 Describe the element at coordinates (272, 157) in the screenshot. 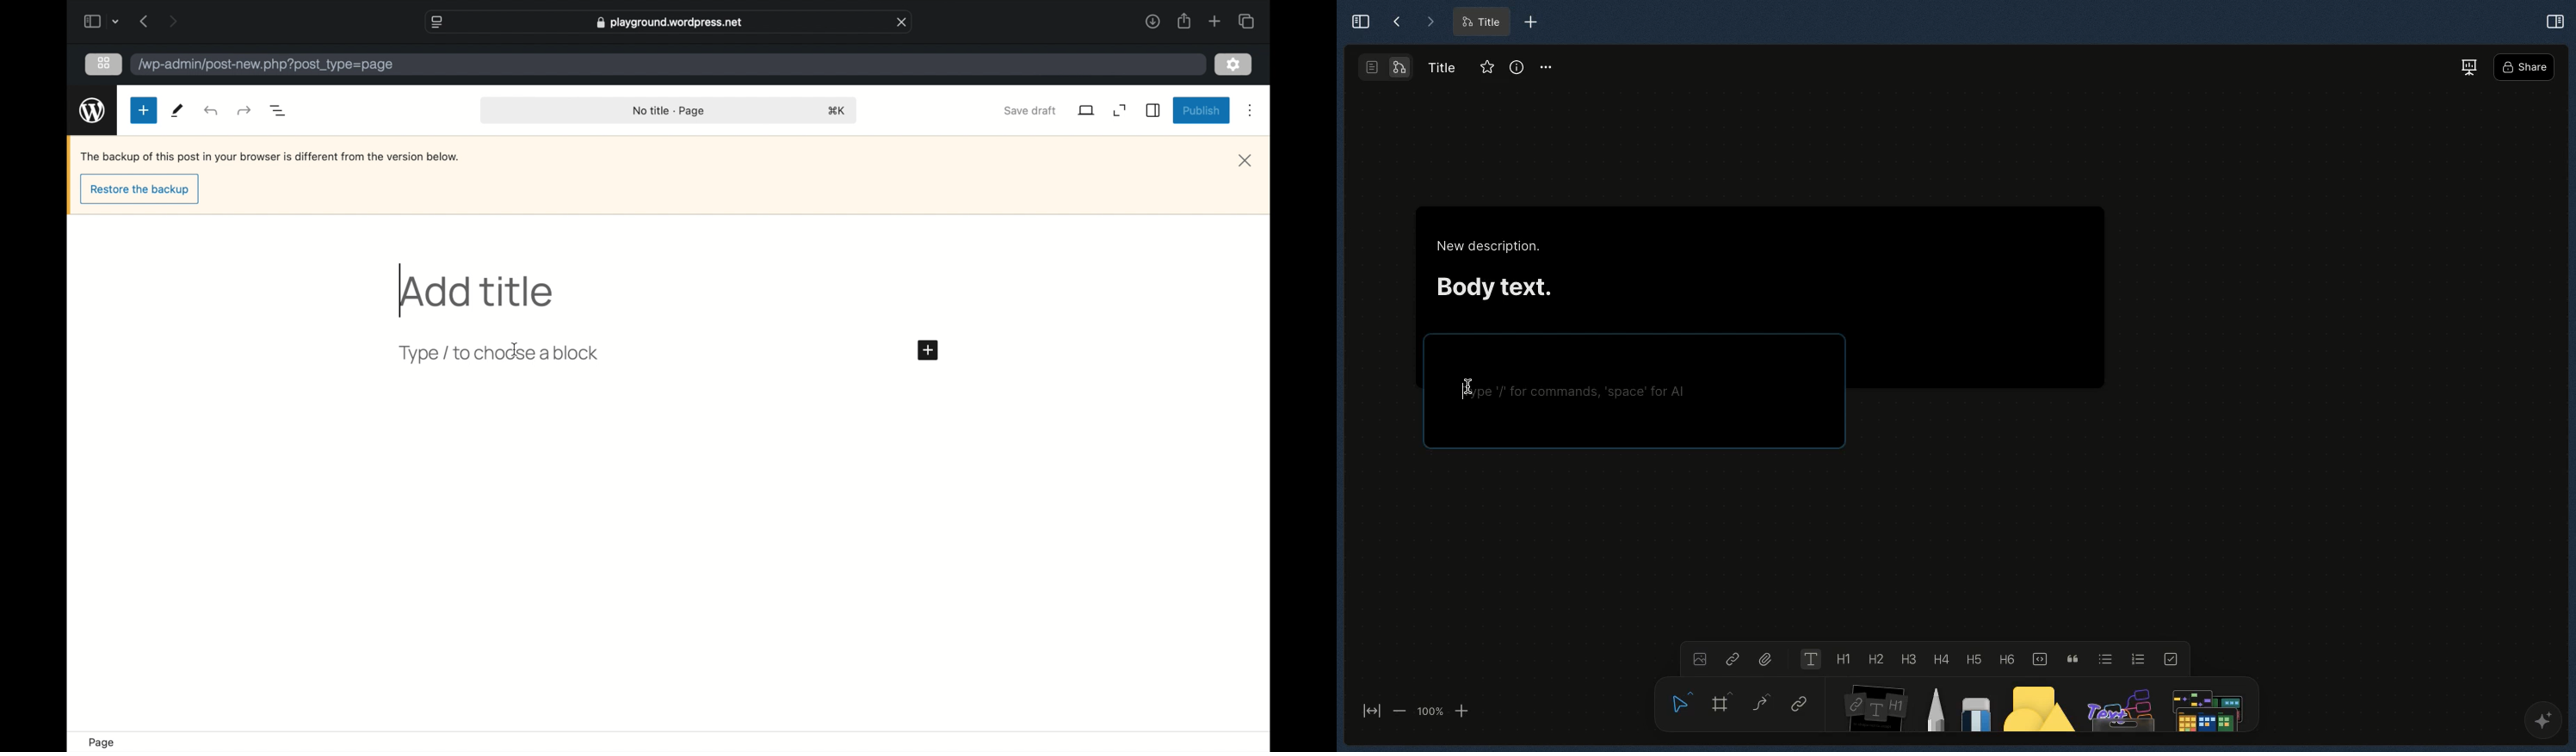

I see `Backup notification` at that location.